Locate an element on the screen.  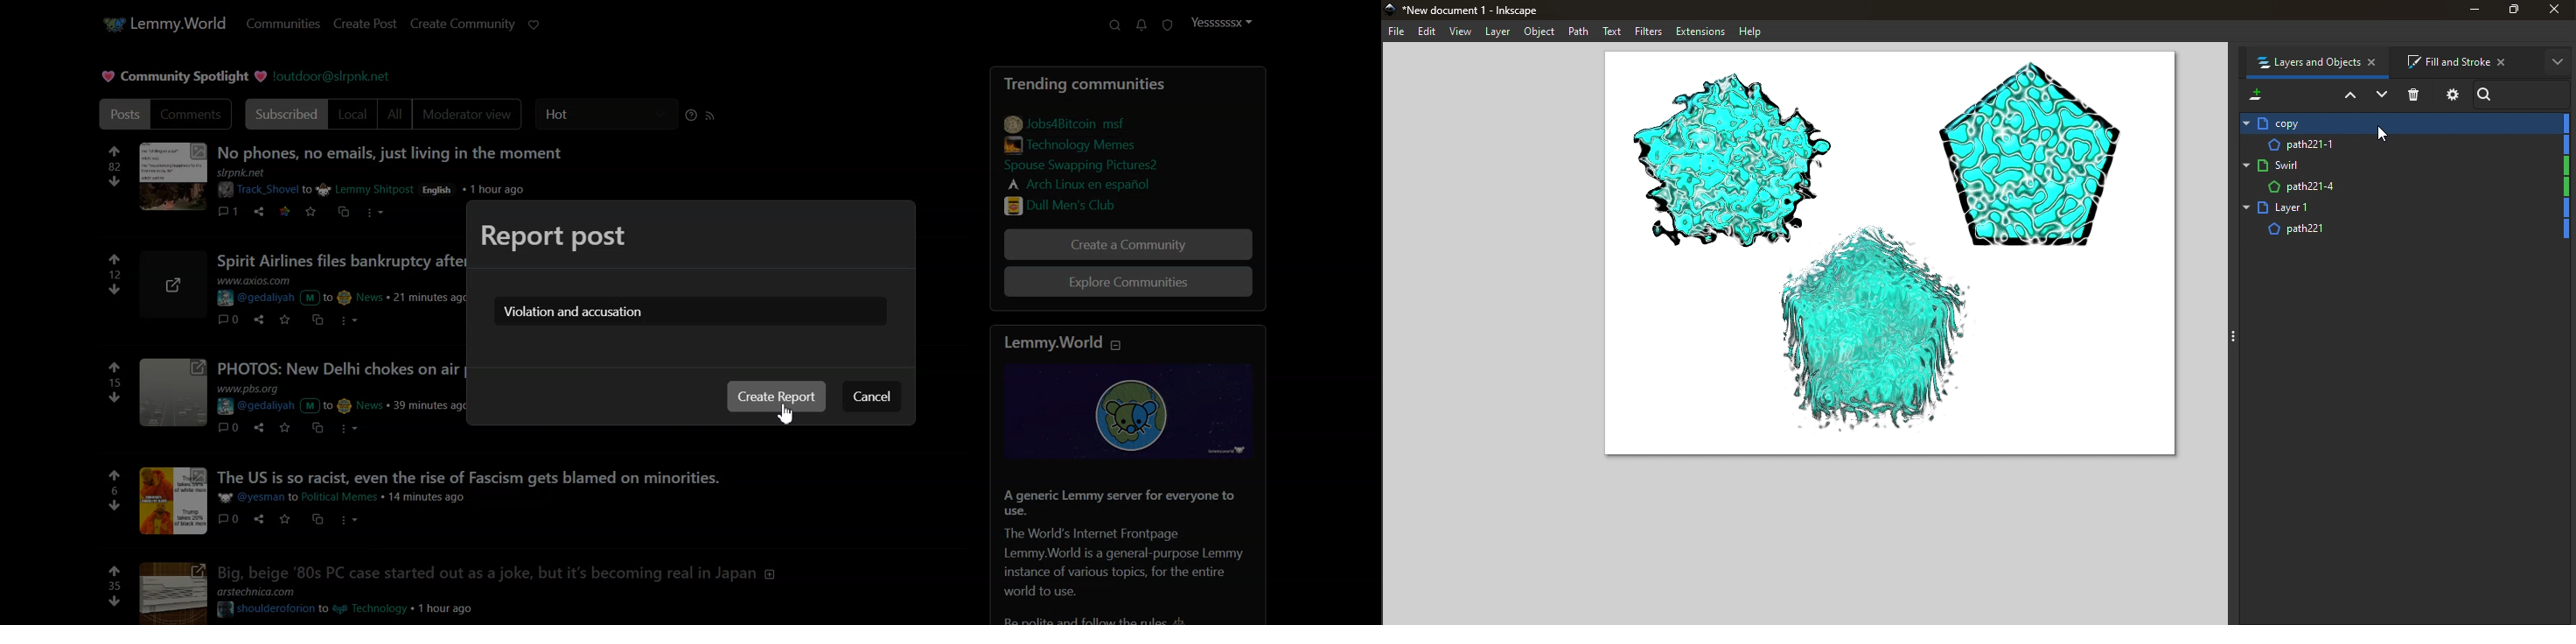
downvote is located at coordinates (117, 396).